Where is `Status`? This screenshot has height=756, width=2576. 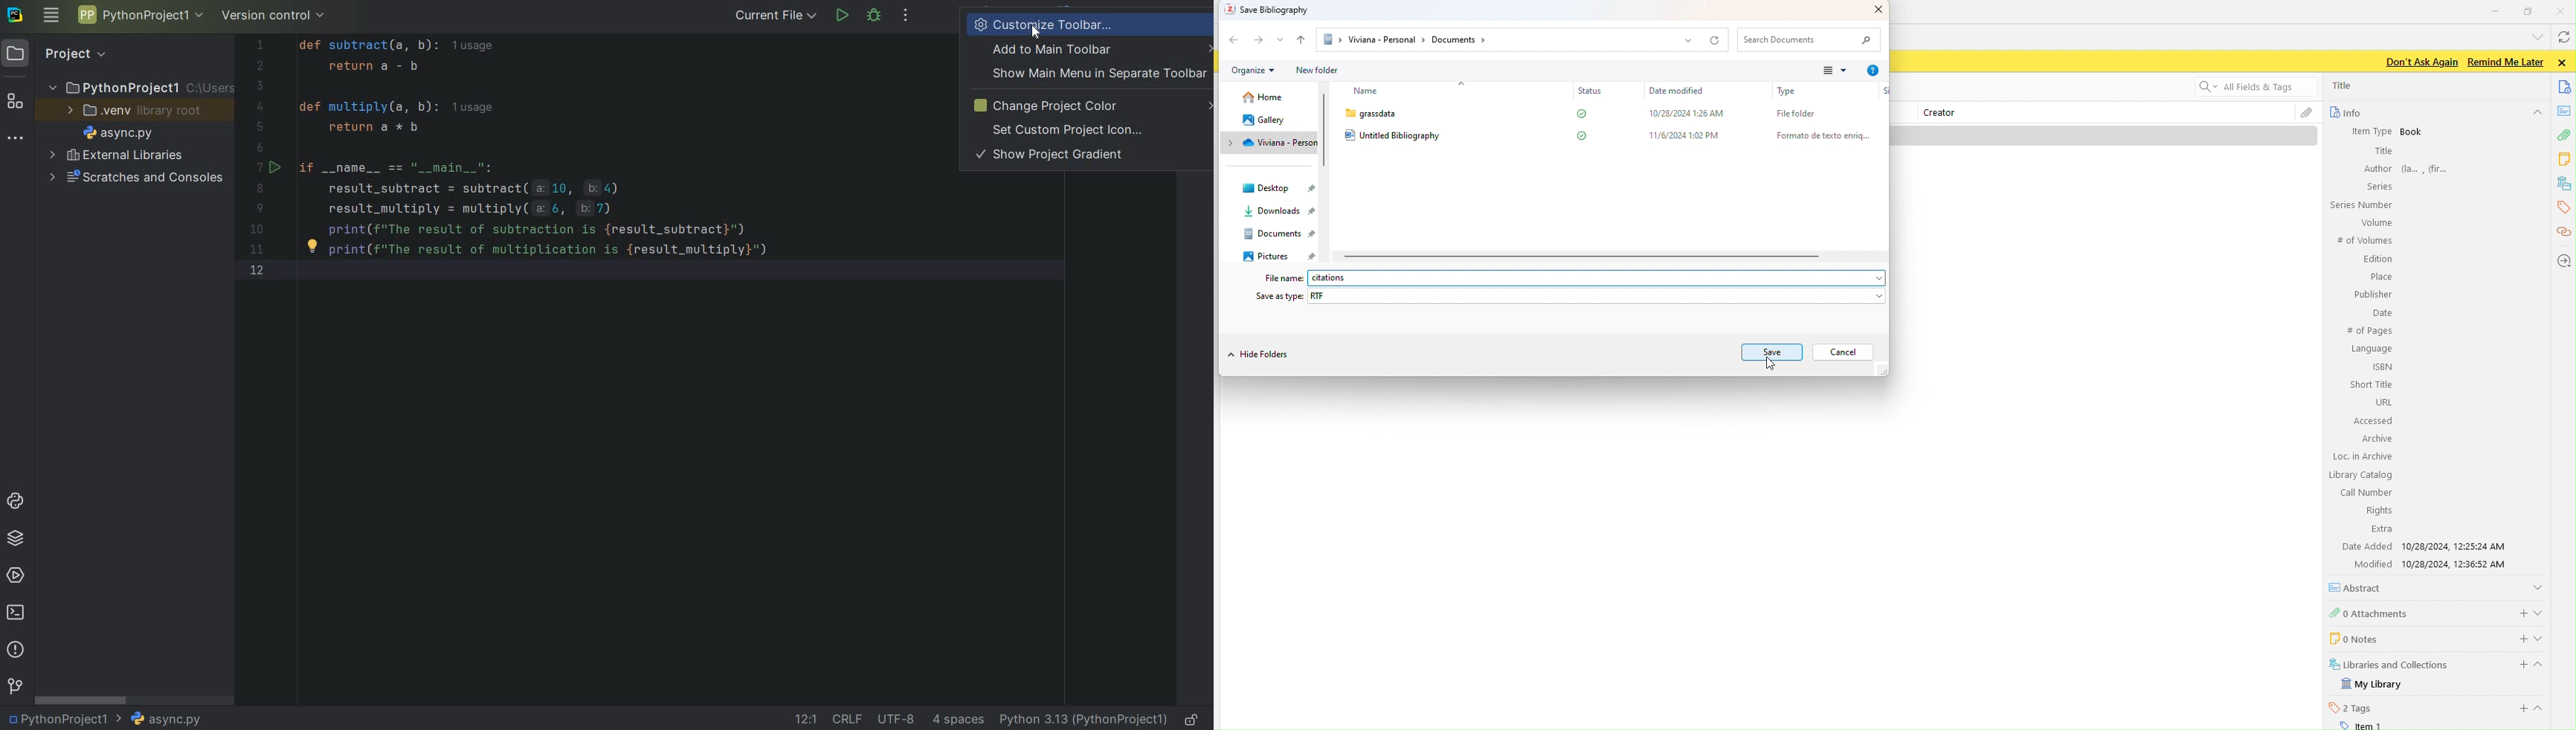 Status is located at coordinates (1588, 91).